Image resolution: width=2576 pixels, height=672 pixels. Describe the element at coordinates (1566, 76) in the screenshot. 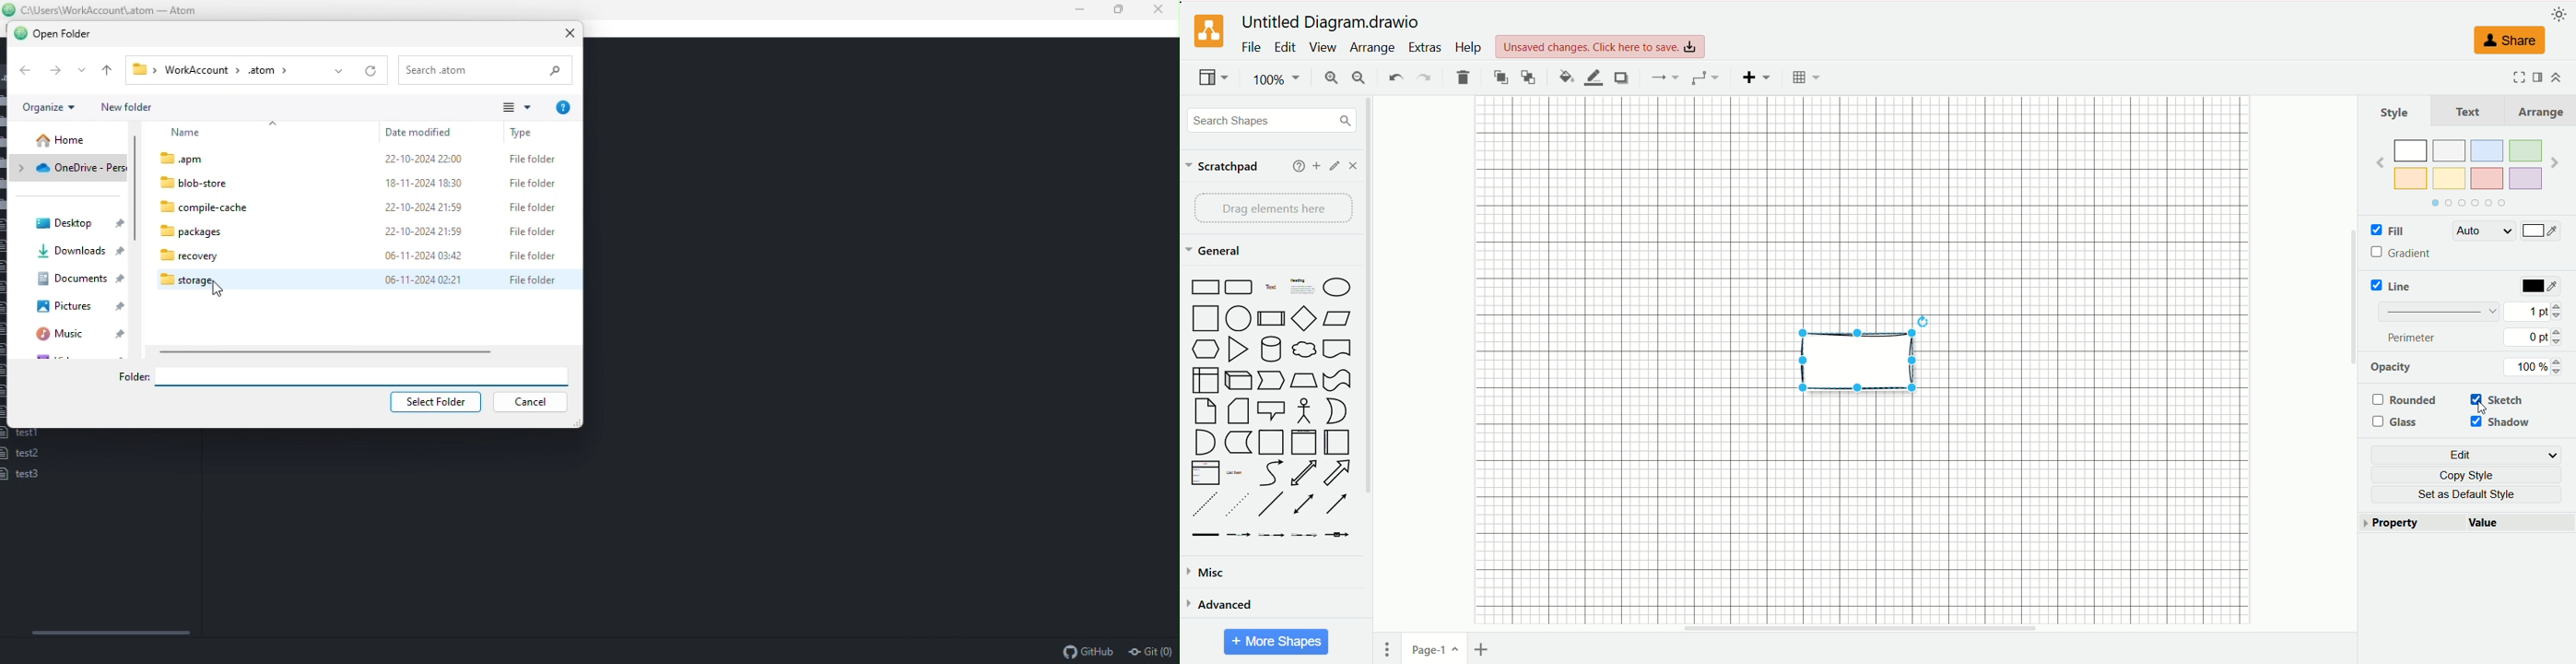

I see `fill color` at that location.